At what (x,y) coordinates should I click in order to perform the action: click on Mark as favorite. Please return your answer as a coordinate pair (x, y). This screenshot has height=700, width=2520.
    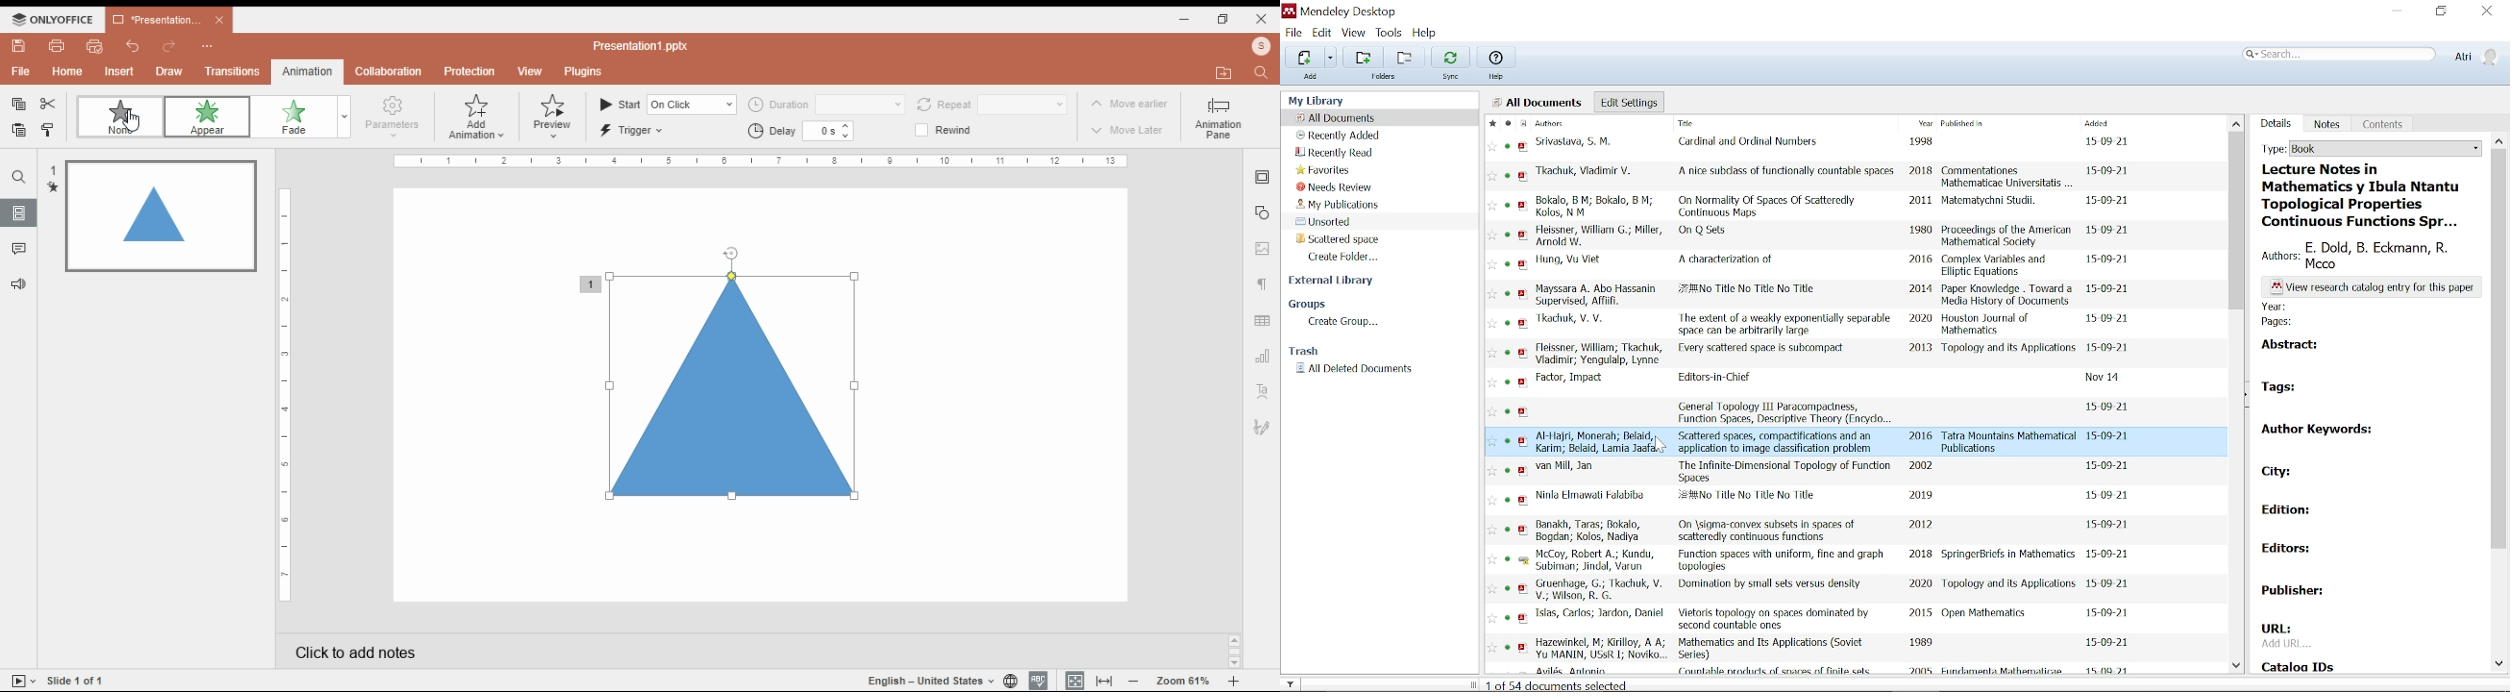
    Looking at the image, I should click on (1490, 123).